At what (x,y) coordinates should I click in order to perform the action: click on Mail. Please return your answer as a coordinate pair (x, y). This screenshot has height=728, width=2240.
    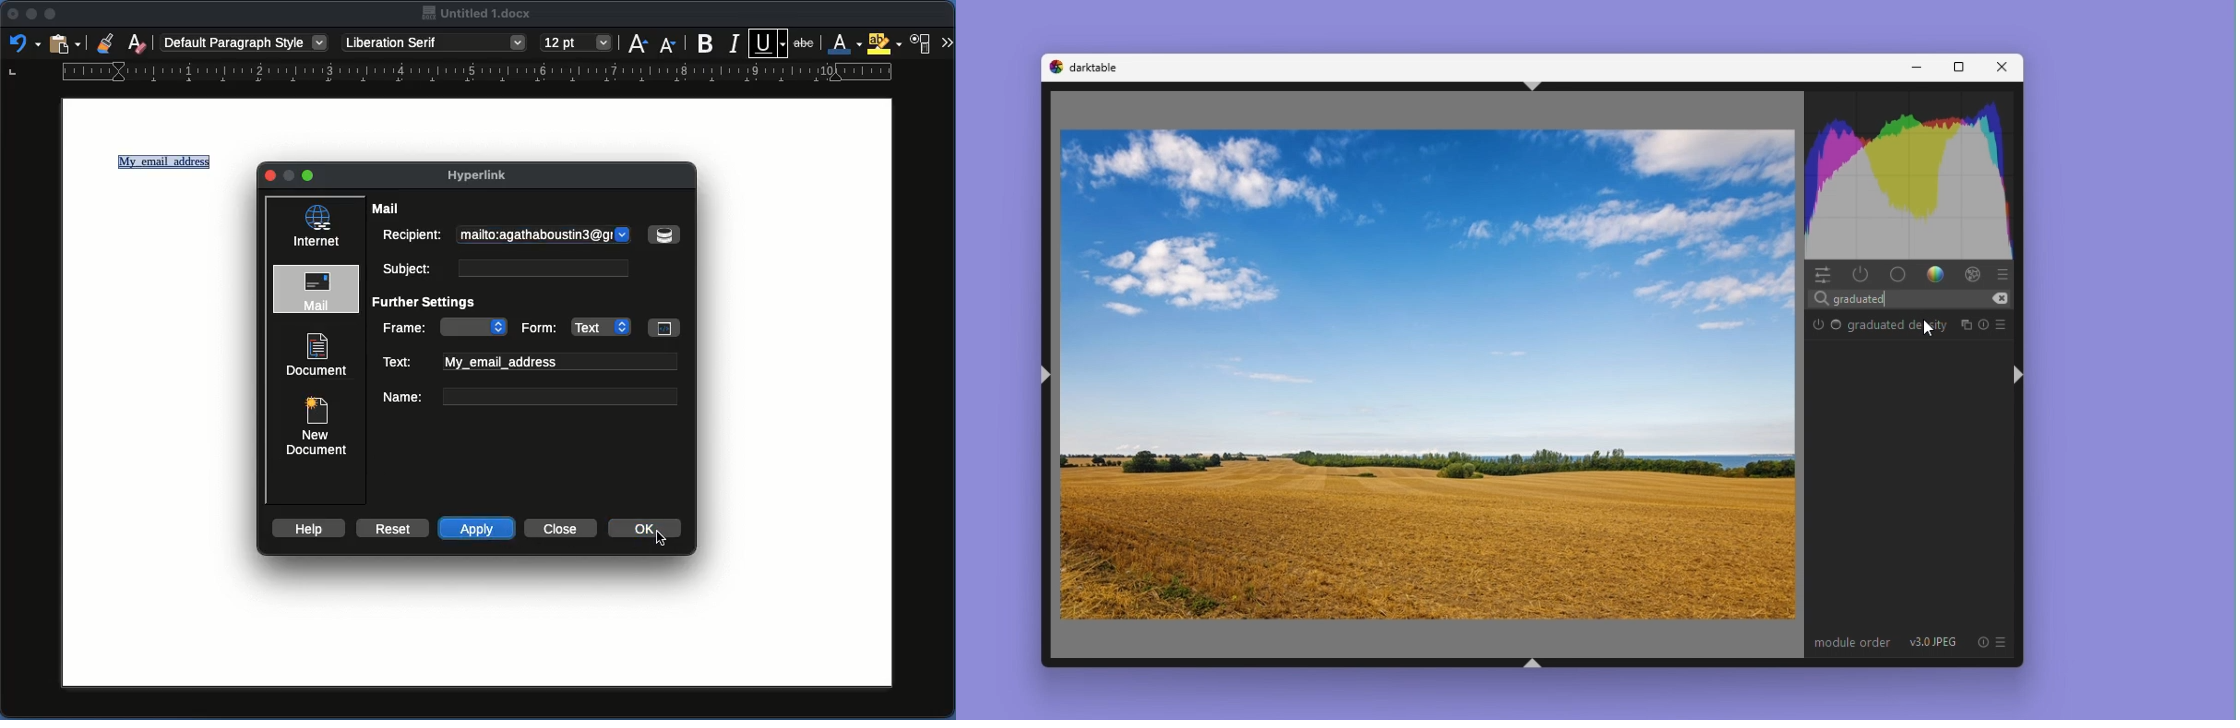
    Looking at the image, I should click on (318, 290).